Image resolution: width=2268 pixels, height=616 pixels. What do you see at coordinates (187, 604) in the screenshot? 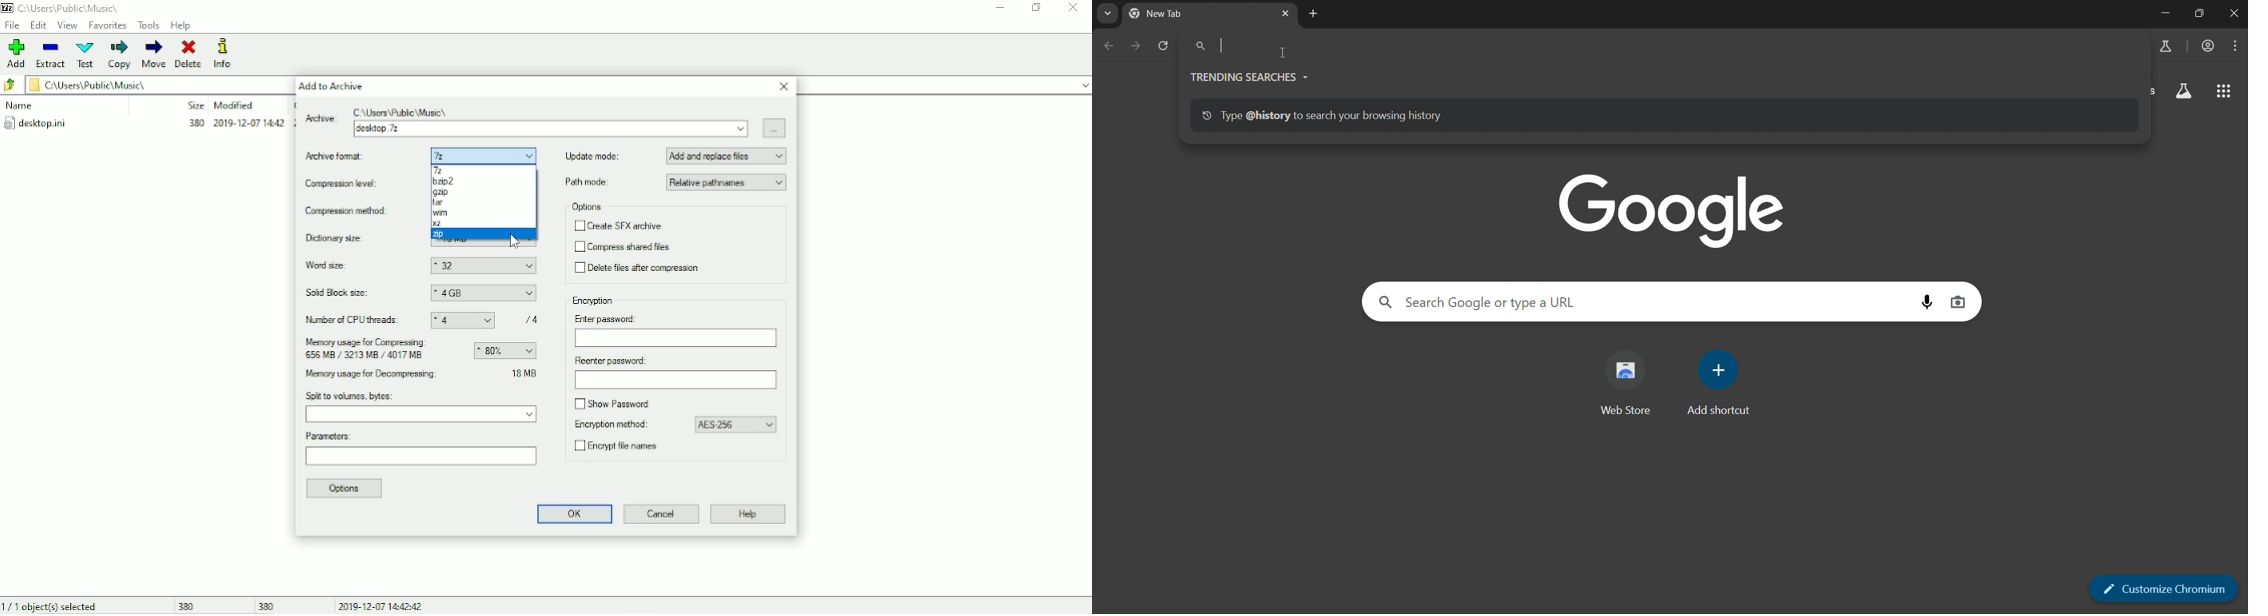
I see `380` at bounding box center [187, 604].